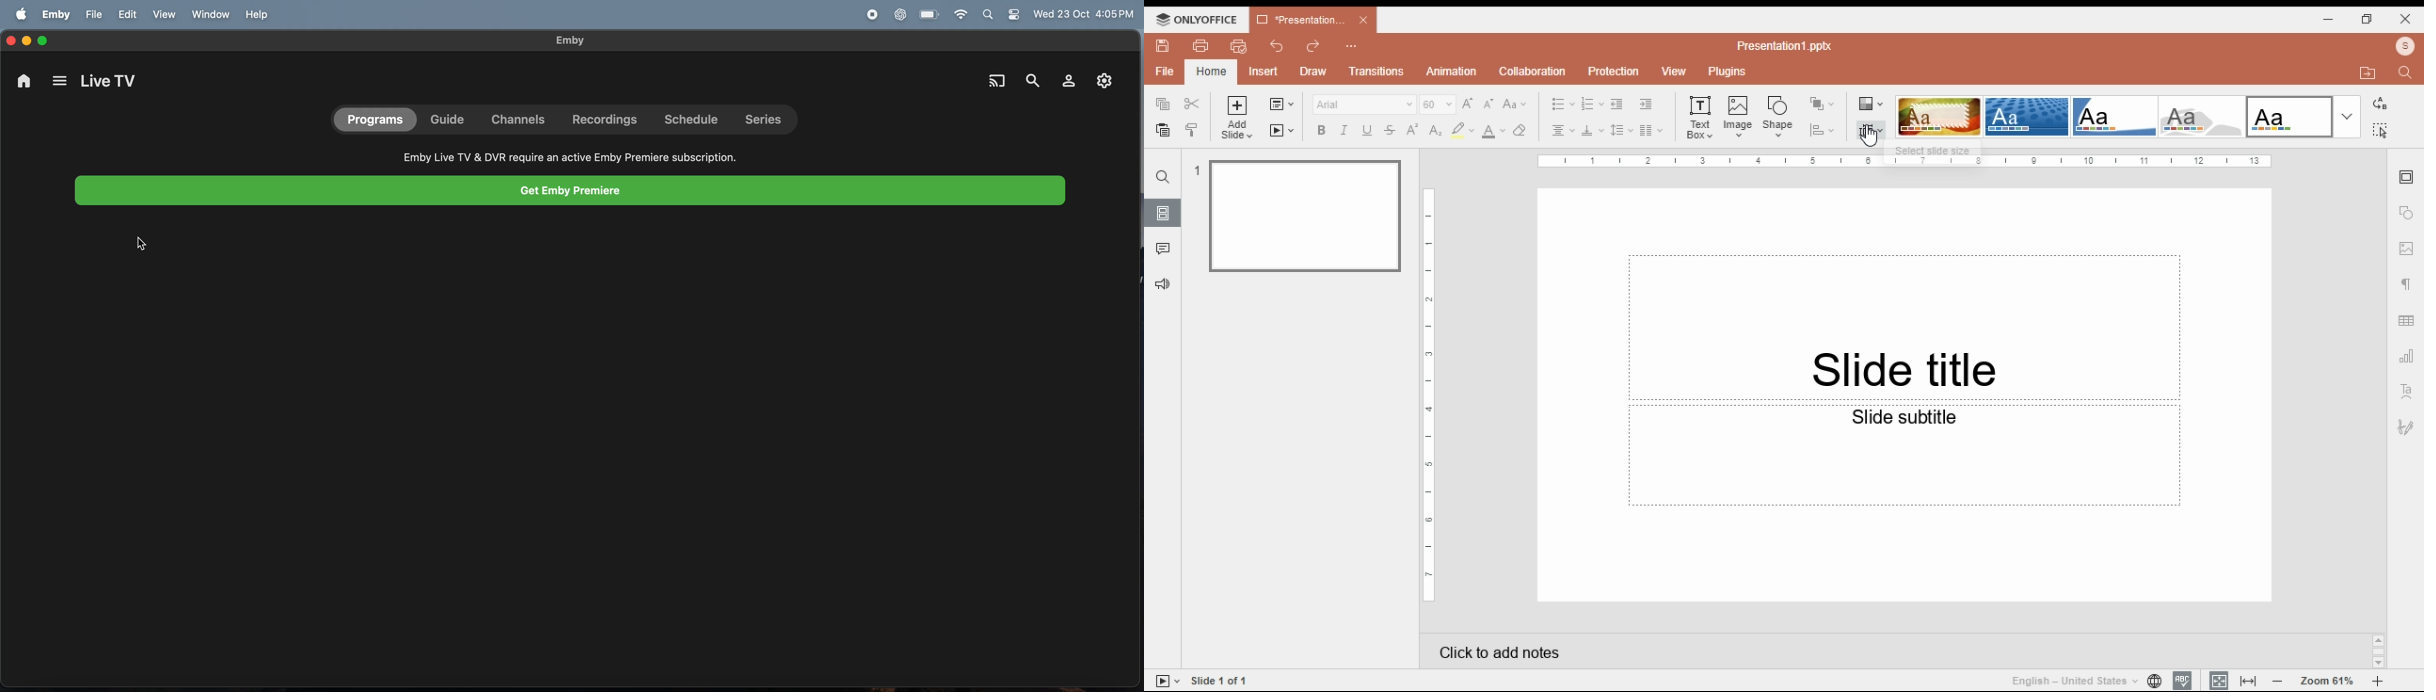  I want to click on insert columns, so click(1651, 132).